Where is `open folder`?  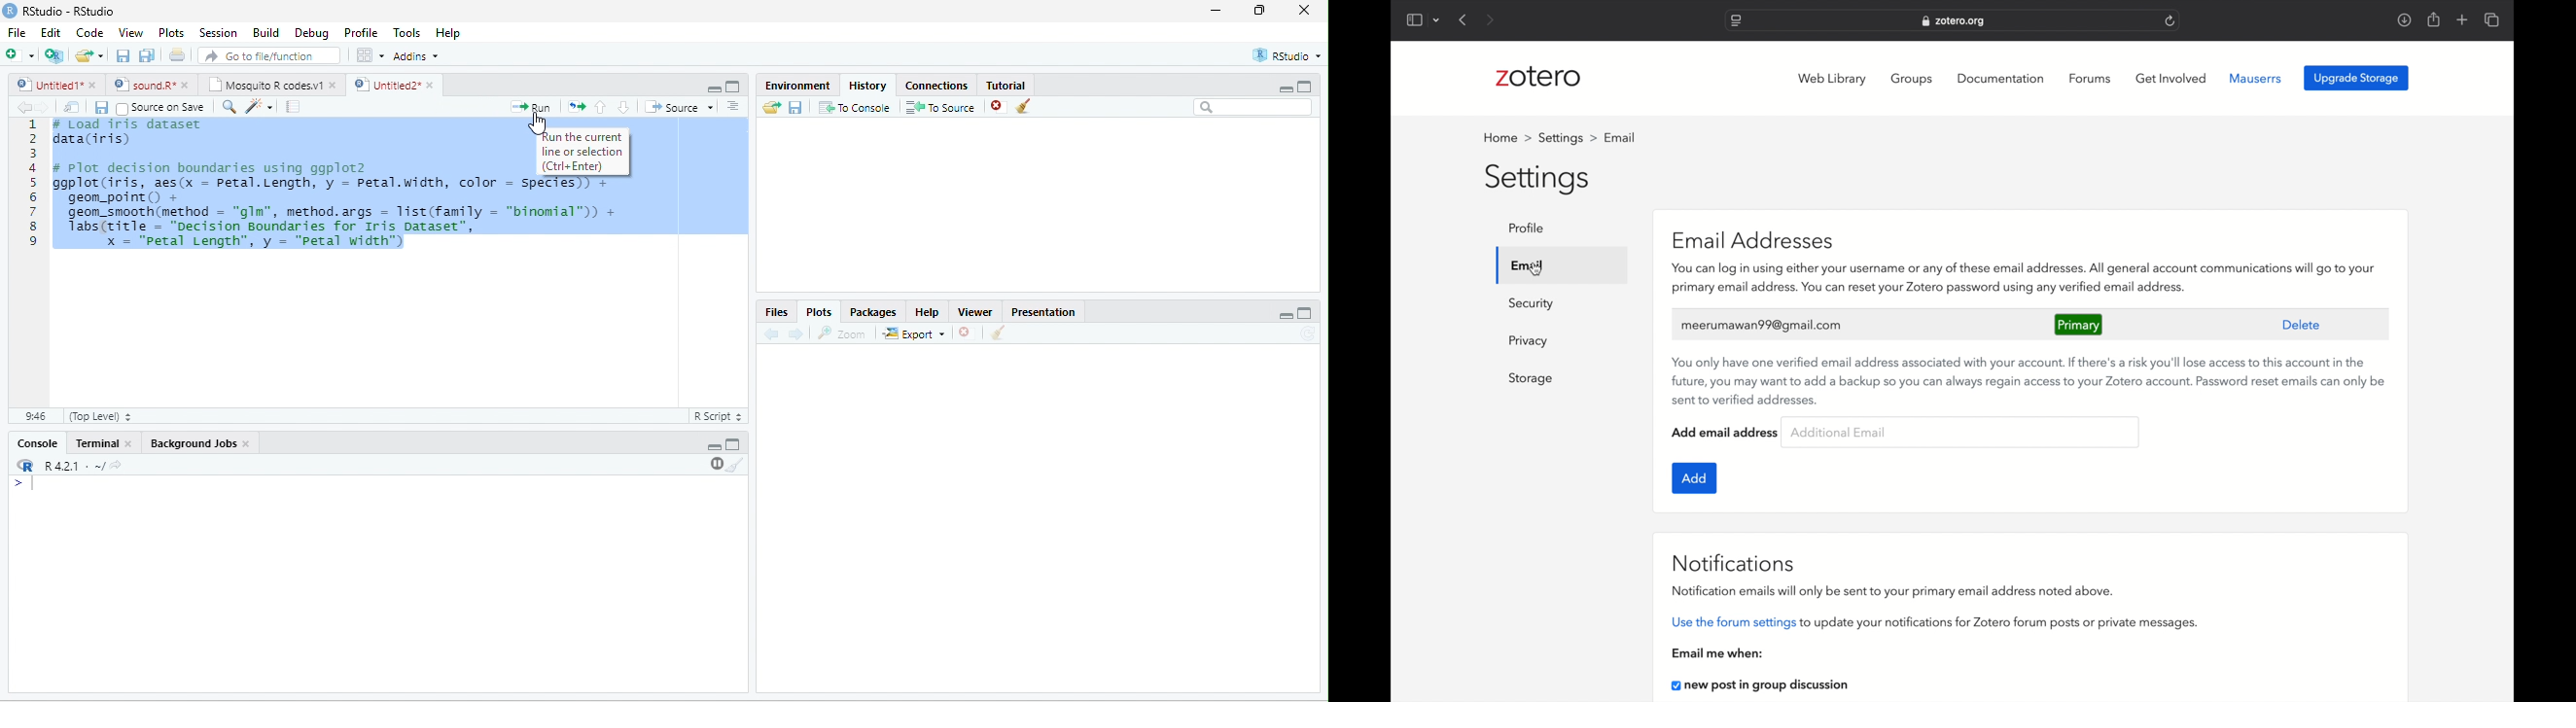 open folder is located at coordinates (772, 107).